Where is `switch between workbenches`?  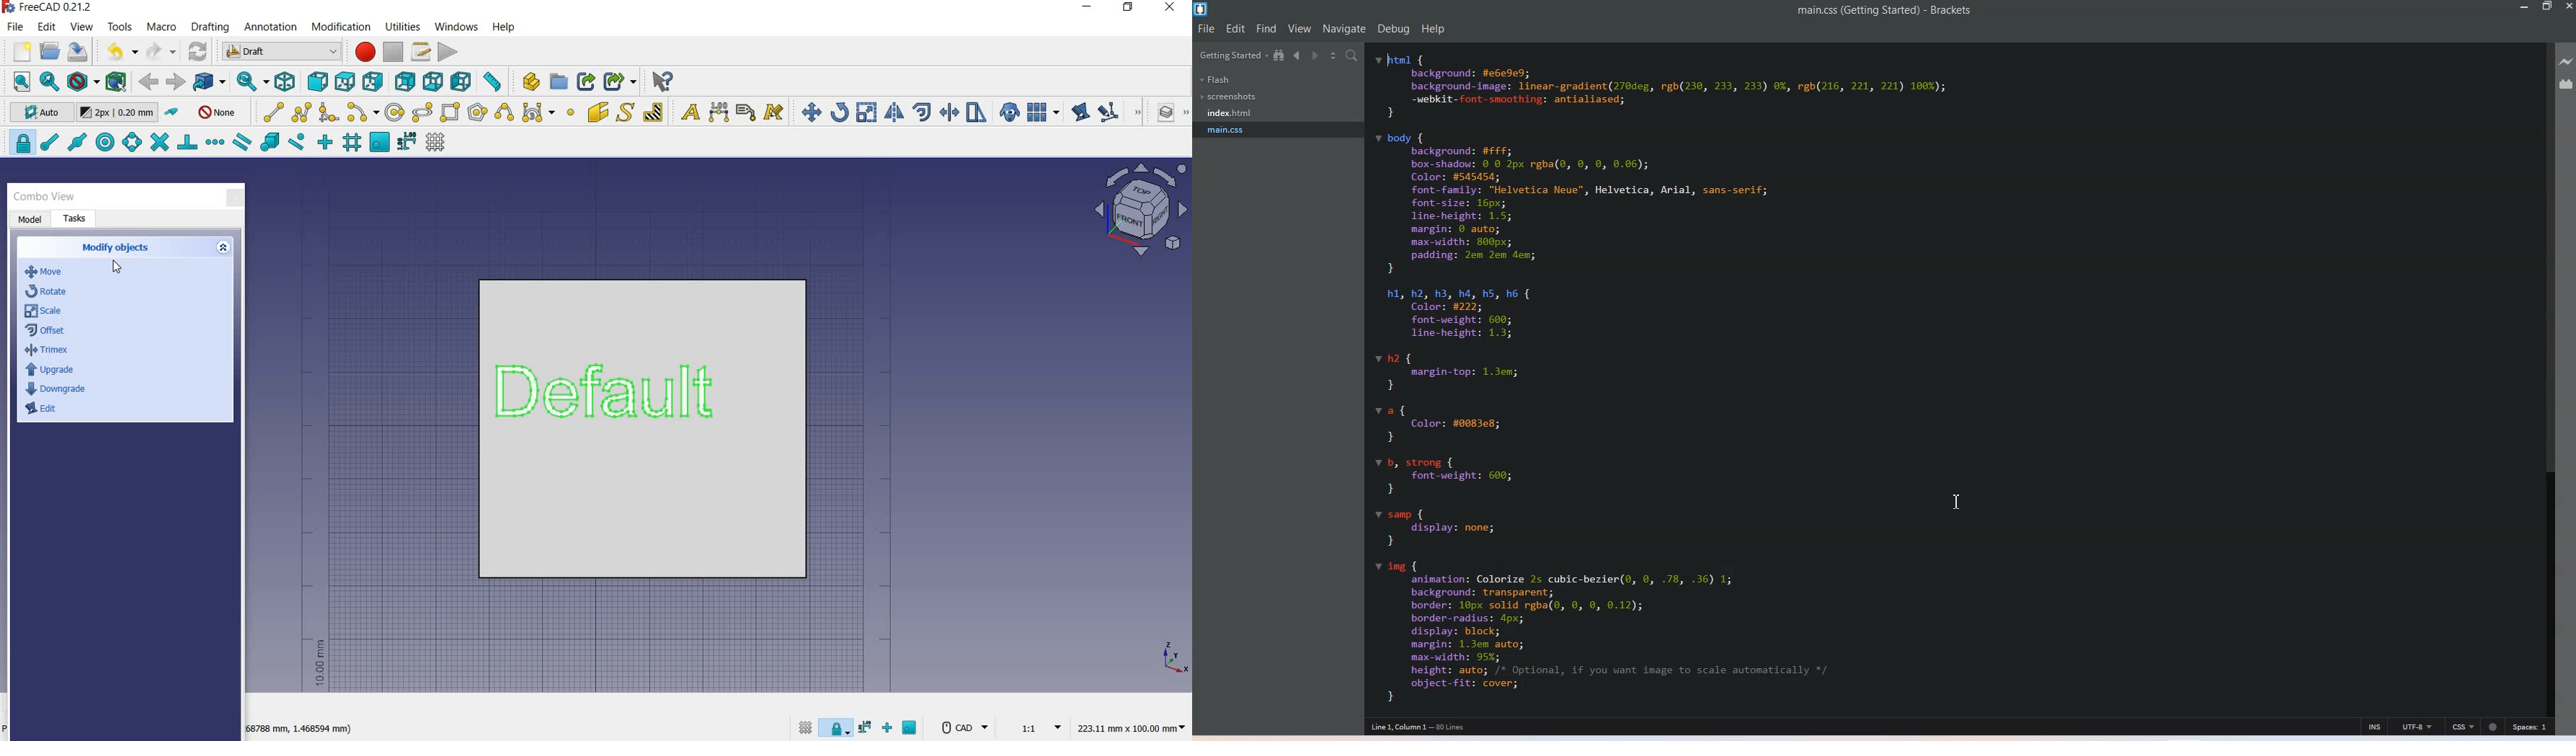
switch between workbenches is located at coordinates (282, 52).